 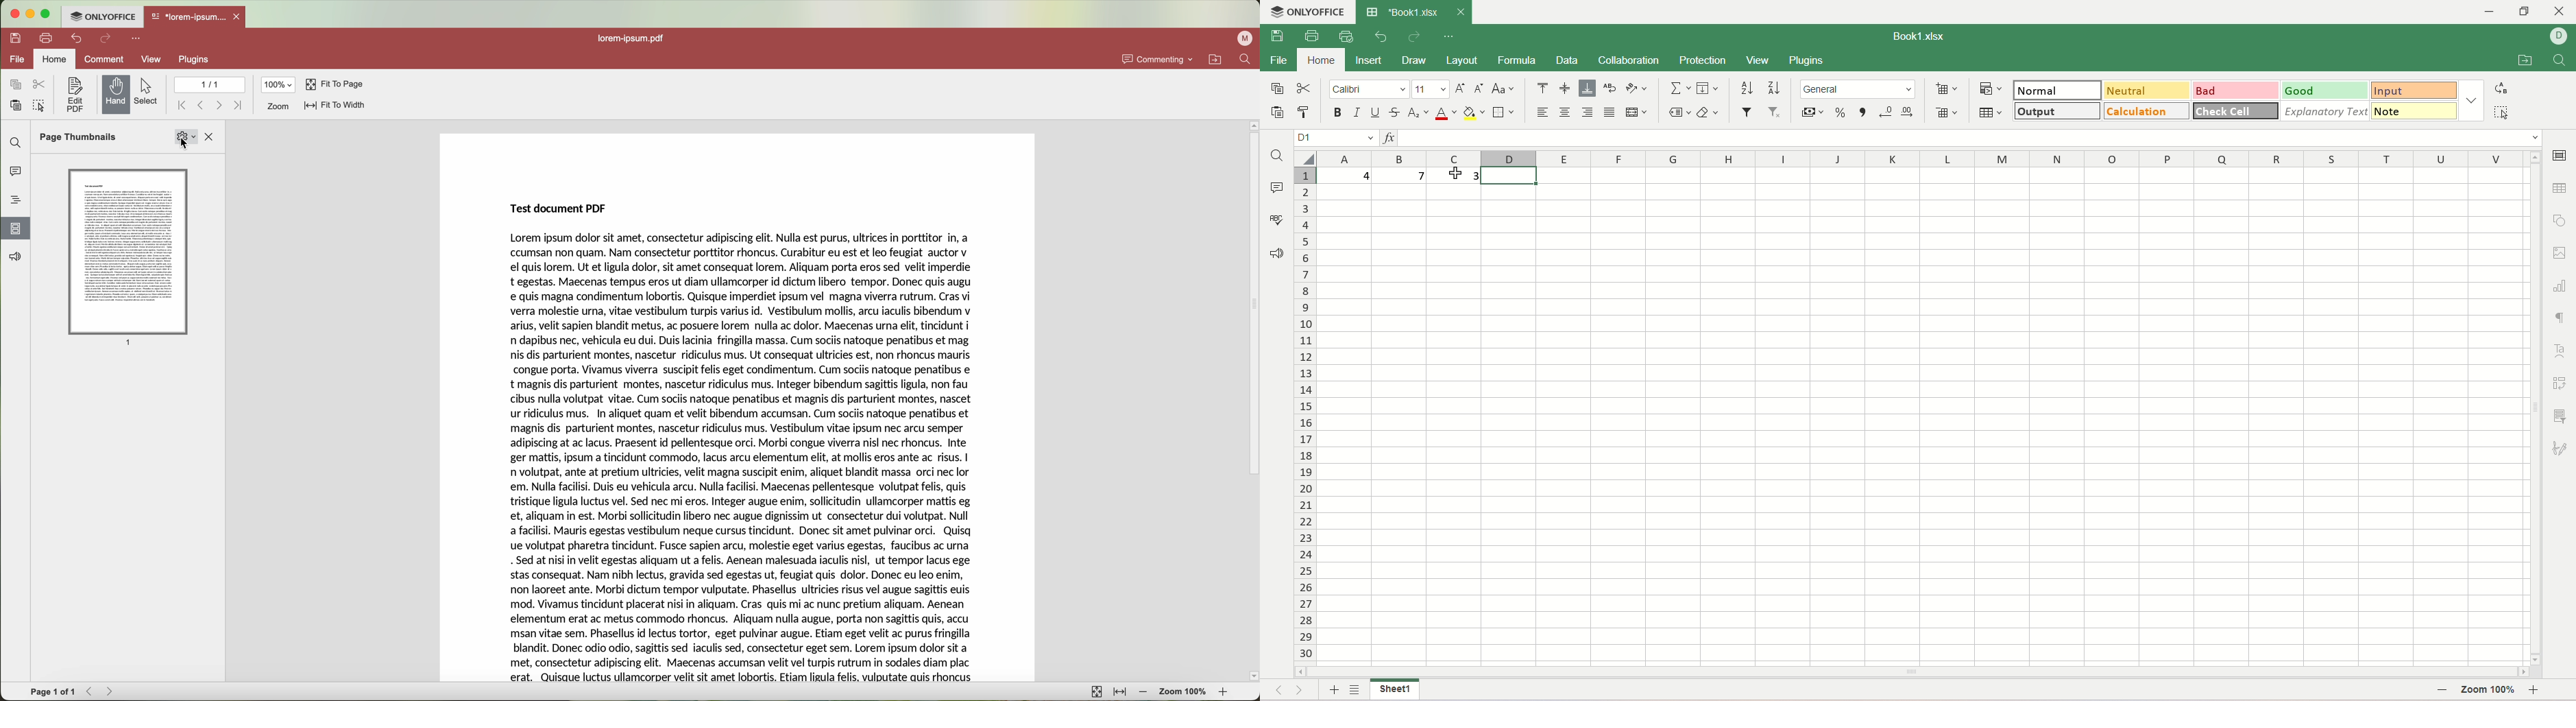 I want to click on remove cell, so click(x=1943, y=111).